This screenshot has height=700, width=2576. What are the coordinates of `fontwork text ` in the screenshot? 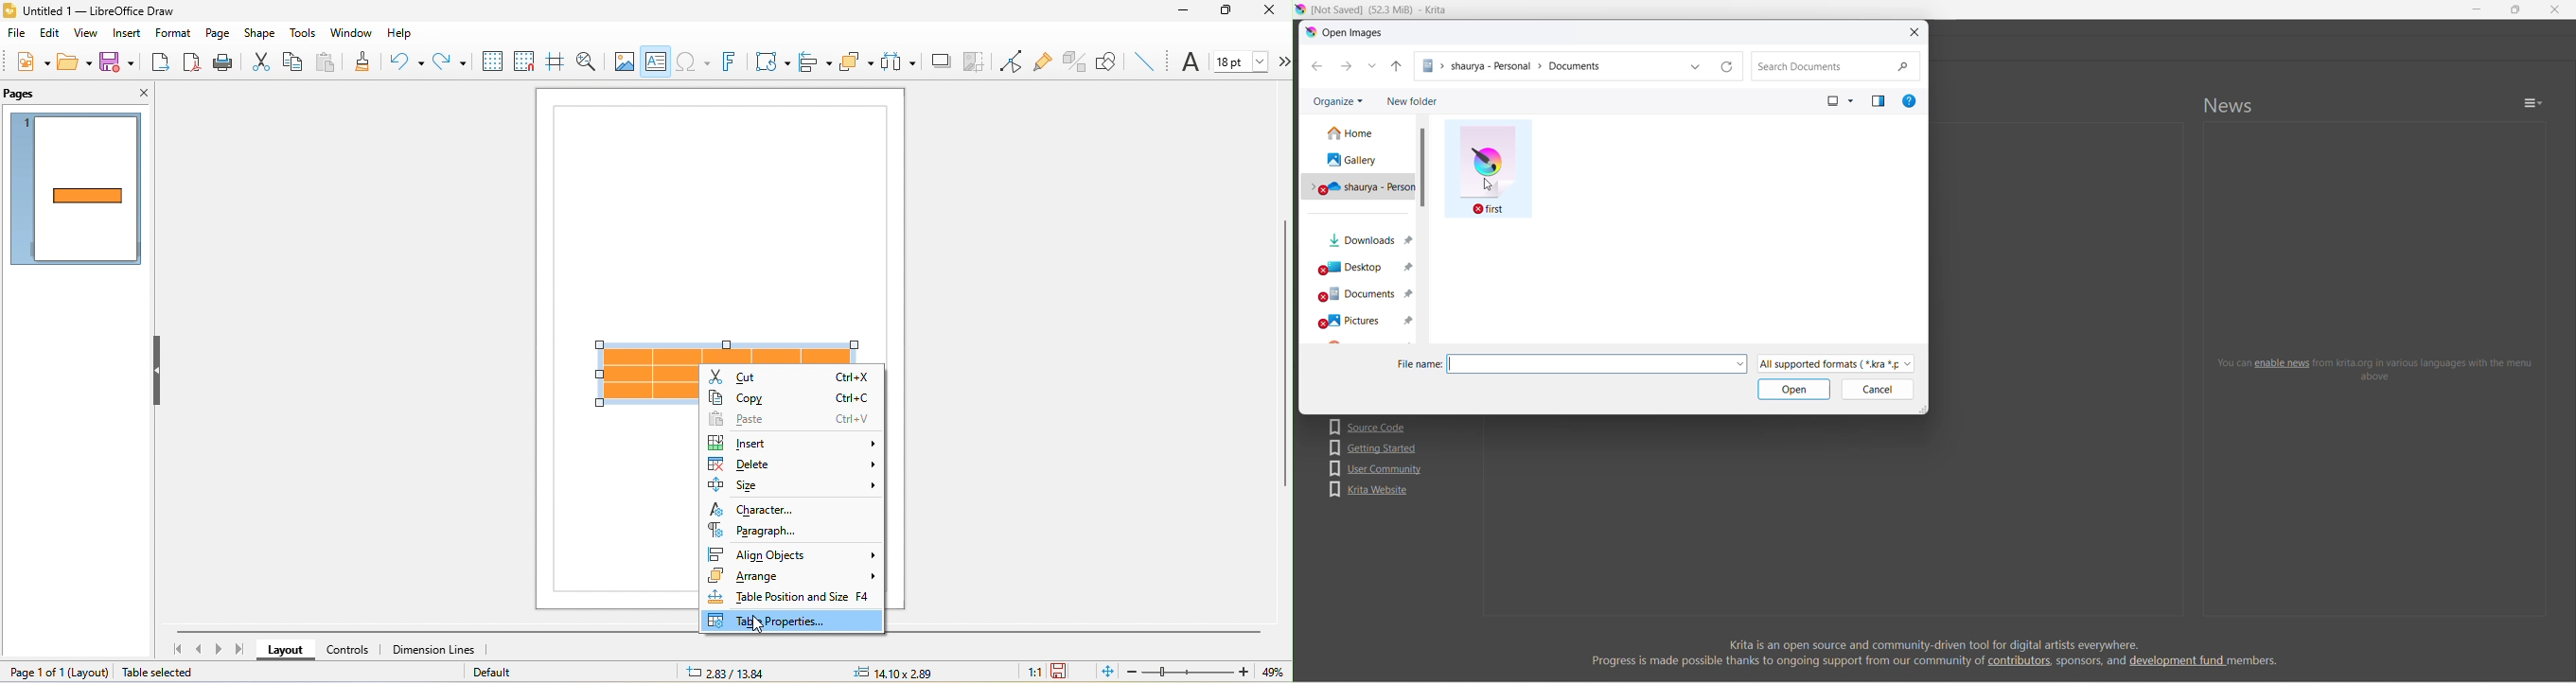 It's located at (730, 61).